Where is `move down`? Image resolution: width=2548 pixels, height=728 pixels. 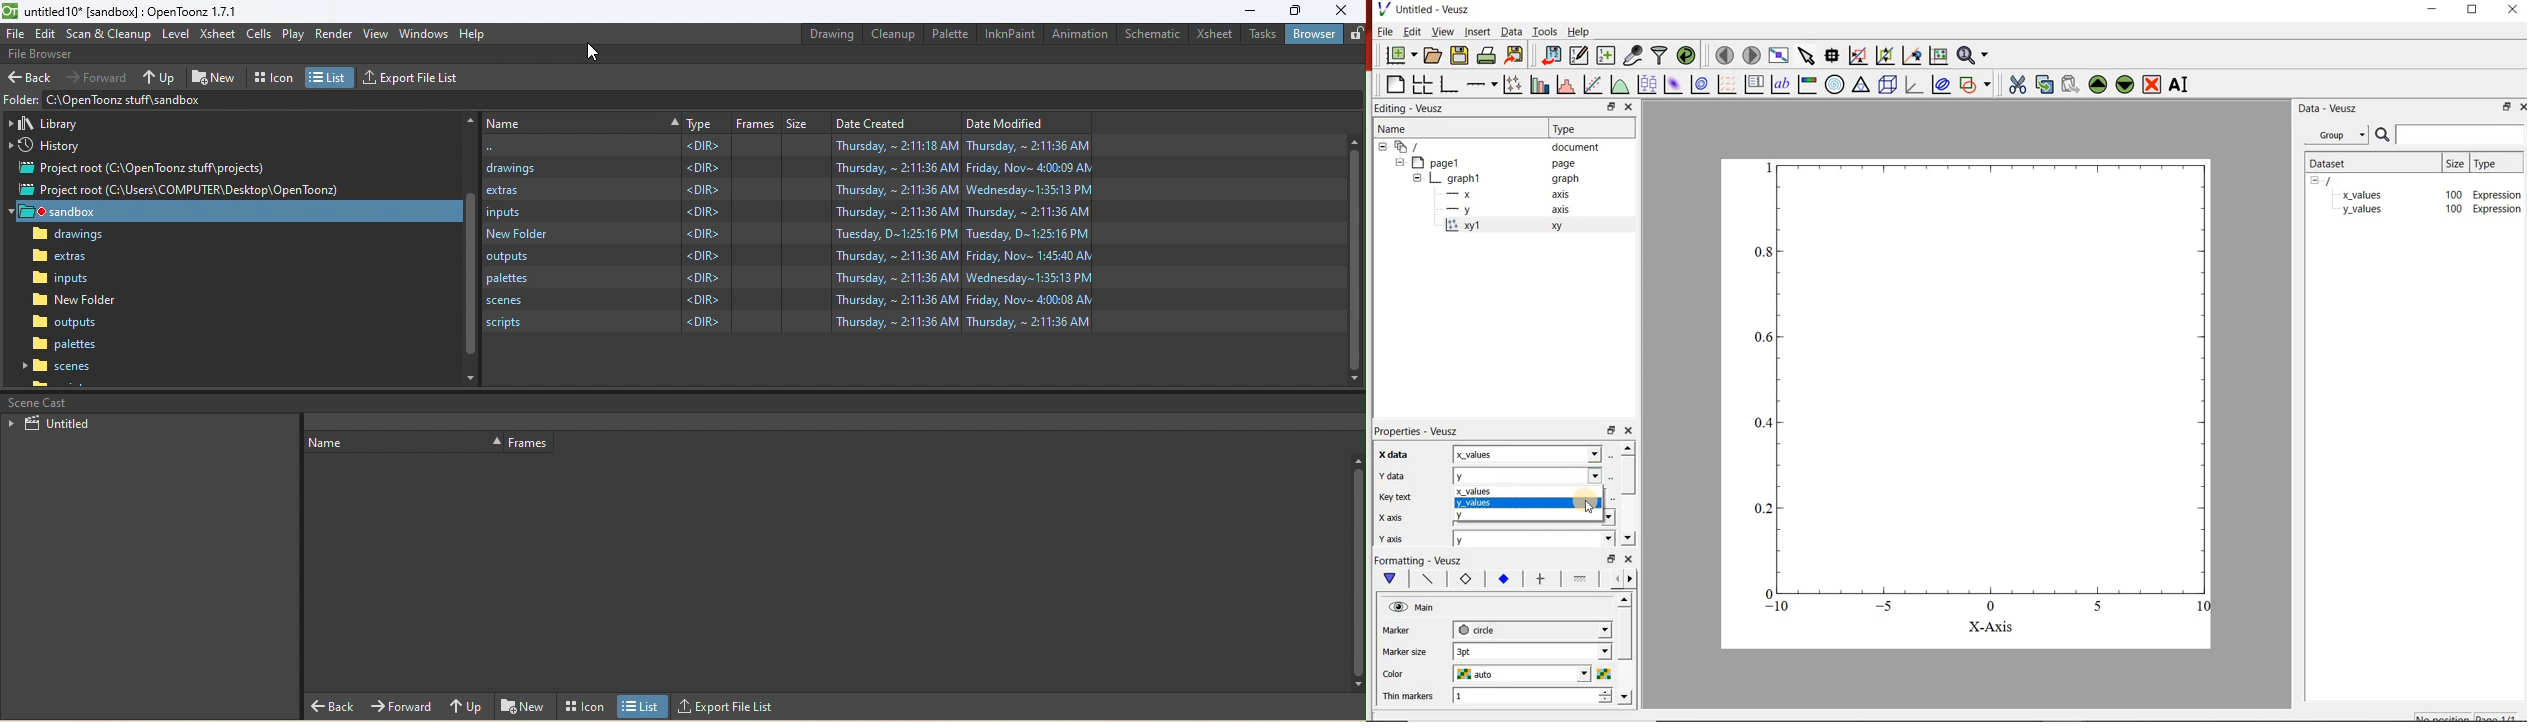
move down is located at coordinates (1625, 696).